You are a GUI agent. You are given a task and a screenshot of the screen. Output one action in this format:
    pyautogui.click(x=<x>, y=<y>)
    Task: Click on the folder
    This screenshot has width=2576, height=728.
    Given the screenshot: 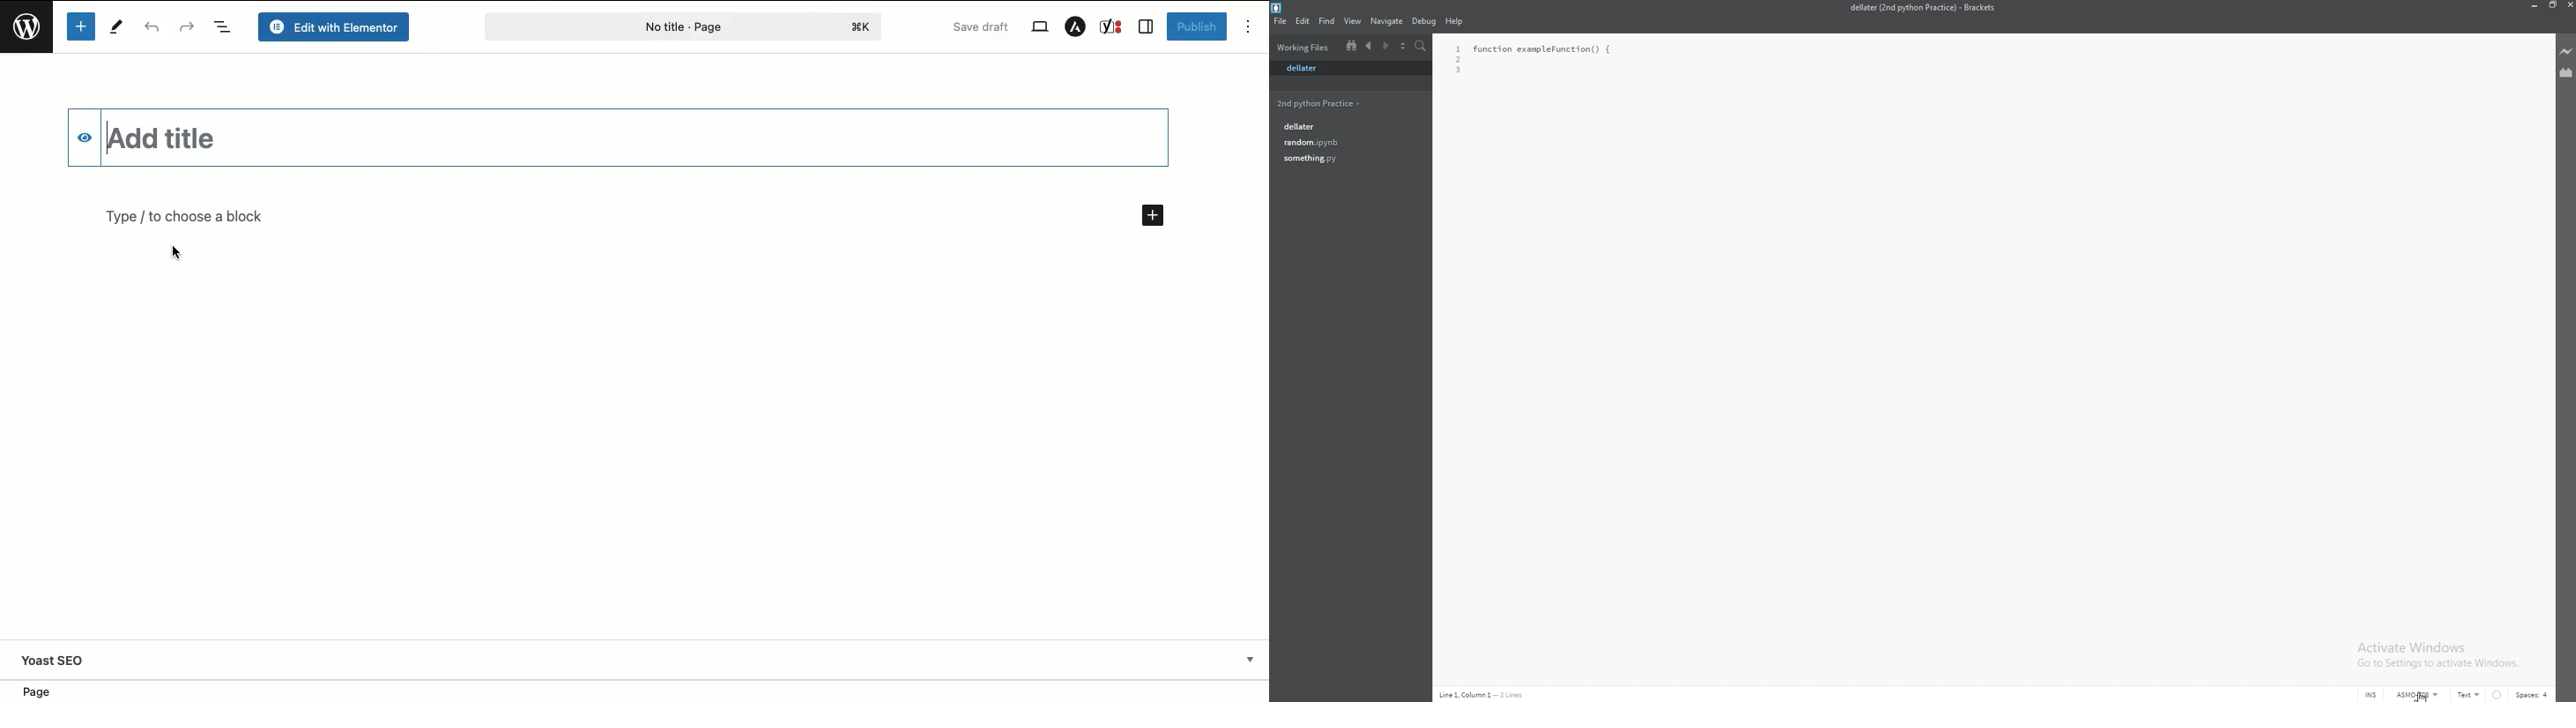 What is the action you would take?
    pyautogui.click(x=1305, y=46)
    